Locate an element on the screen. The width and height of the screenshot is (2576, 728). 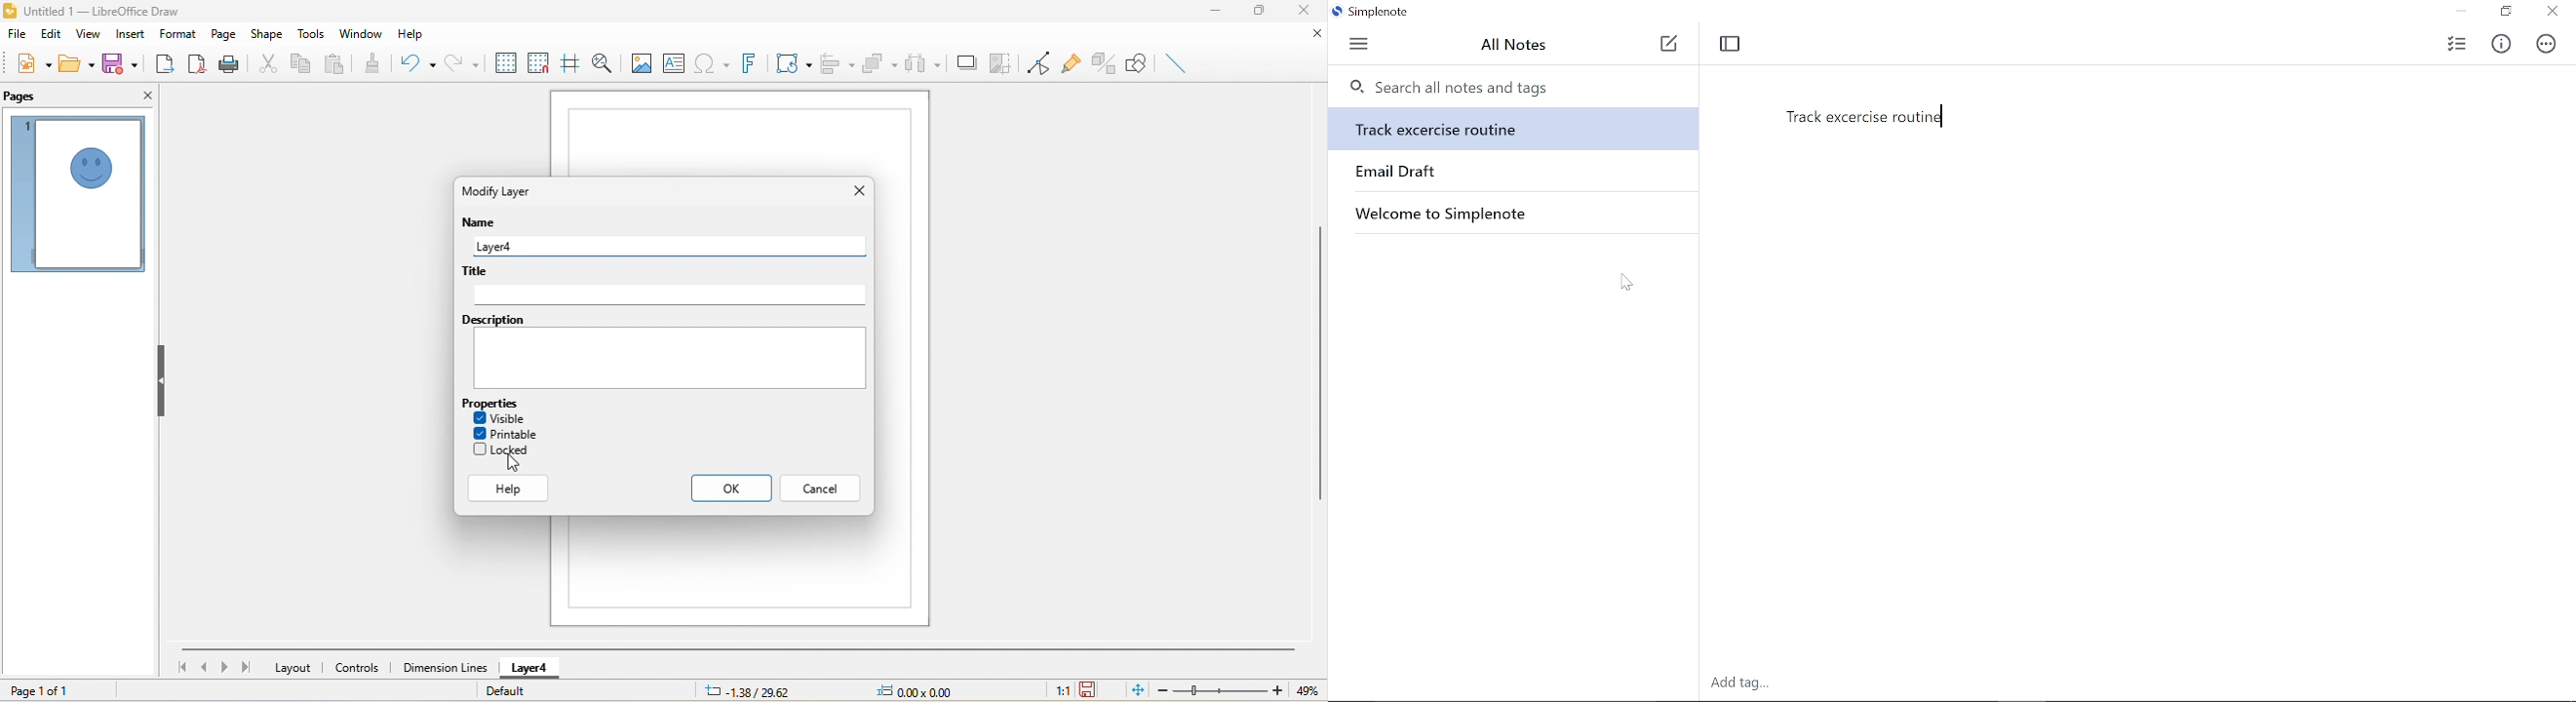
close is located at coordinates (145, 98).